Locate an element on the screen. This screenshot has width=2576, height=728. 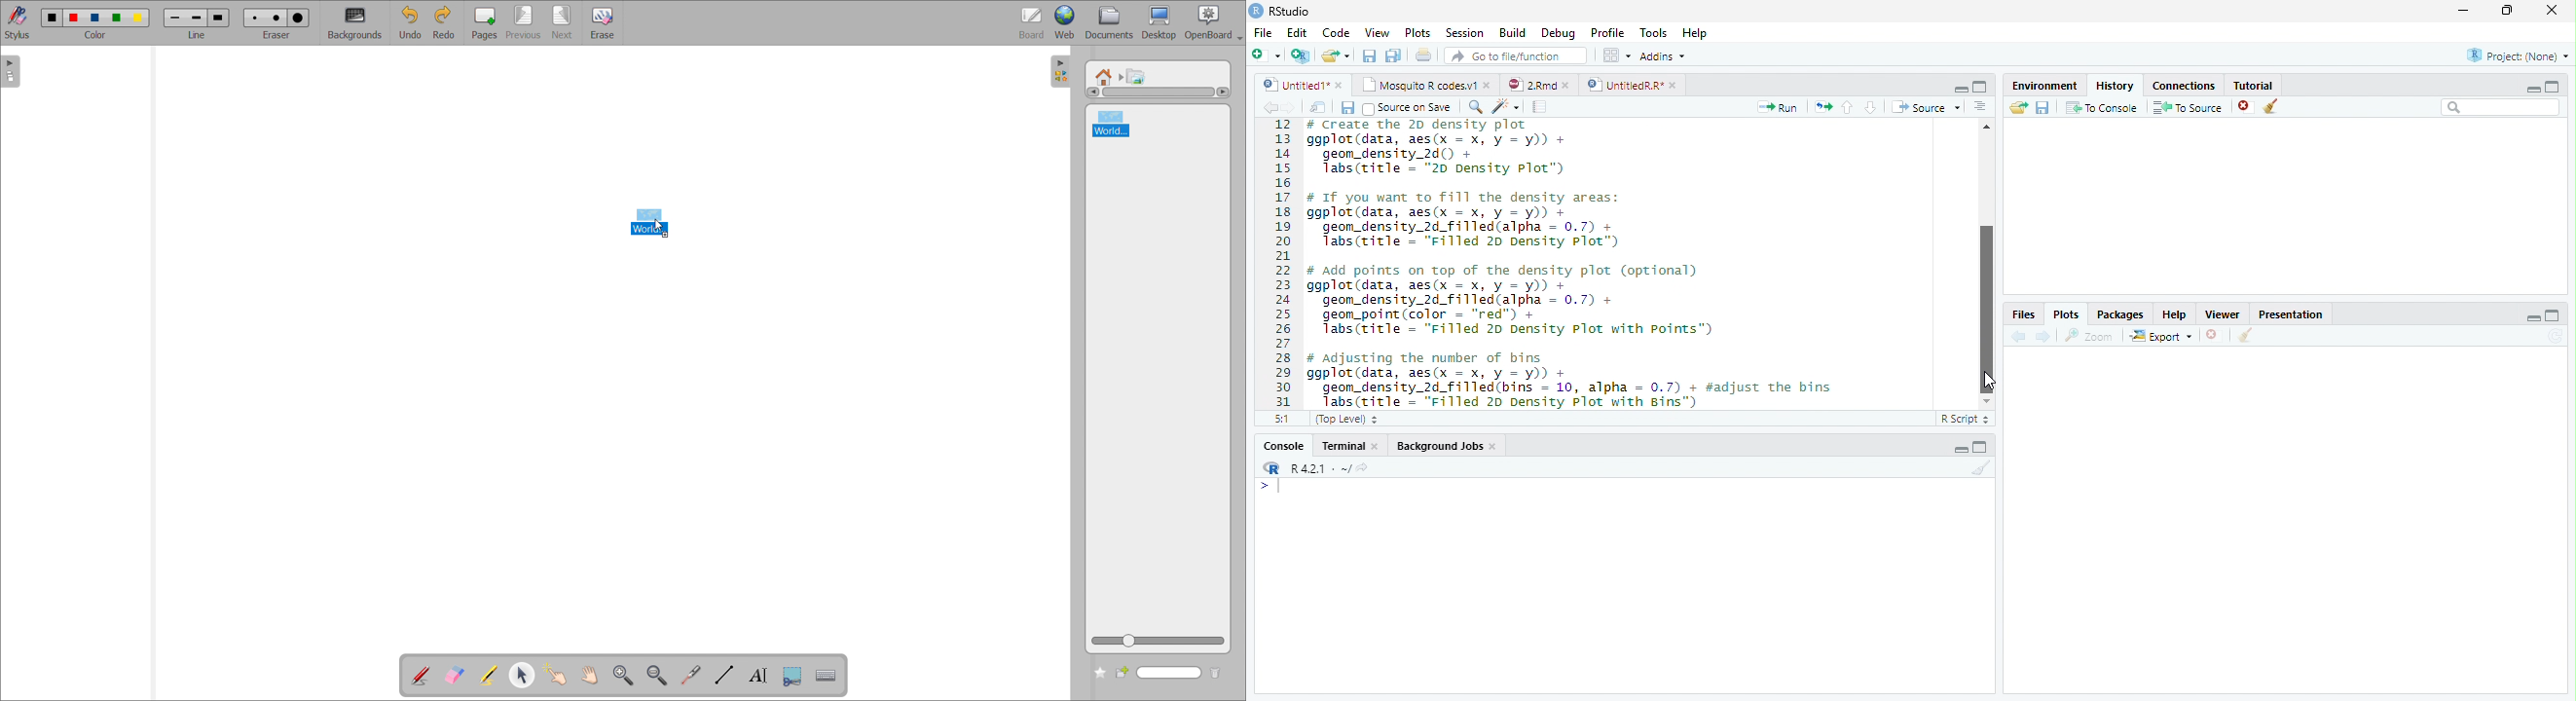
close is located at coordinates (1379, 446).